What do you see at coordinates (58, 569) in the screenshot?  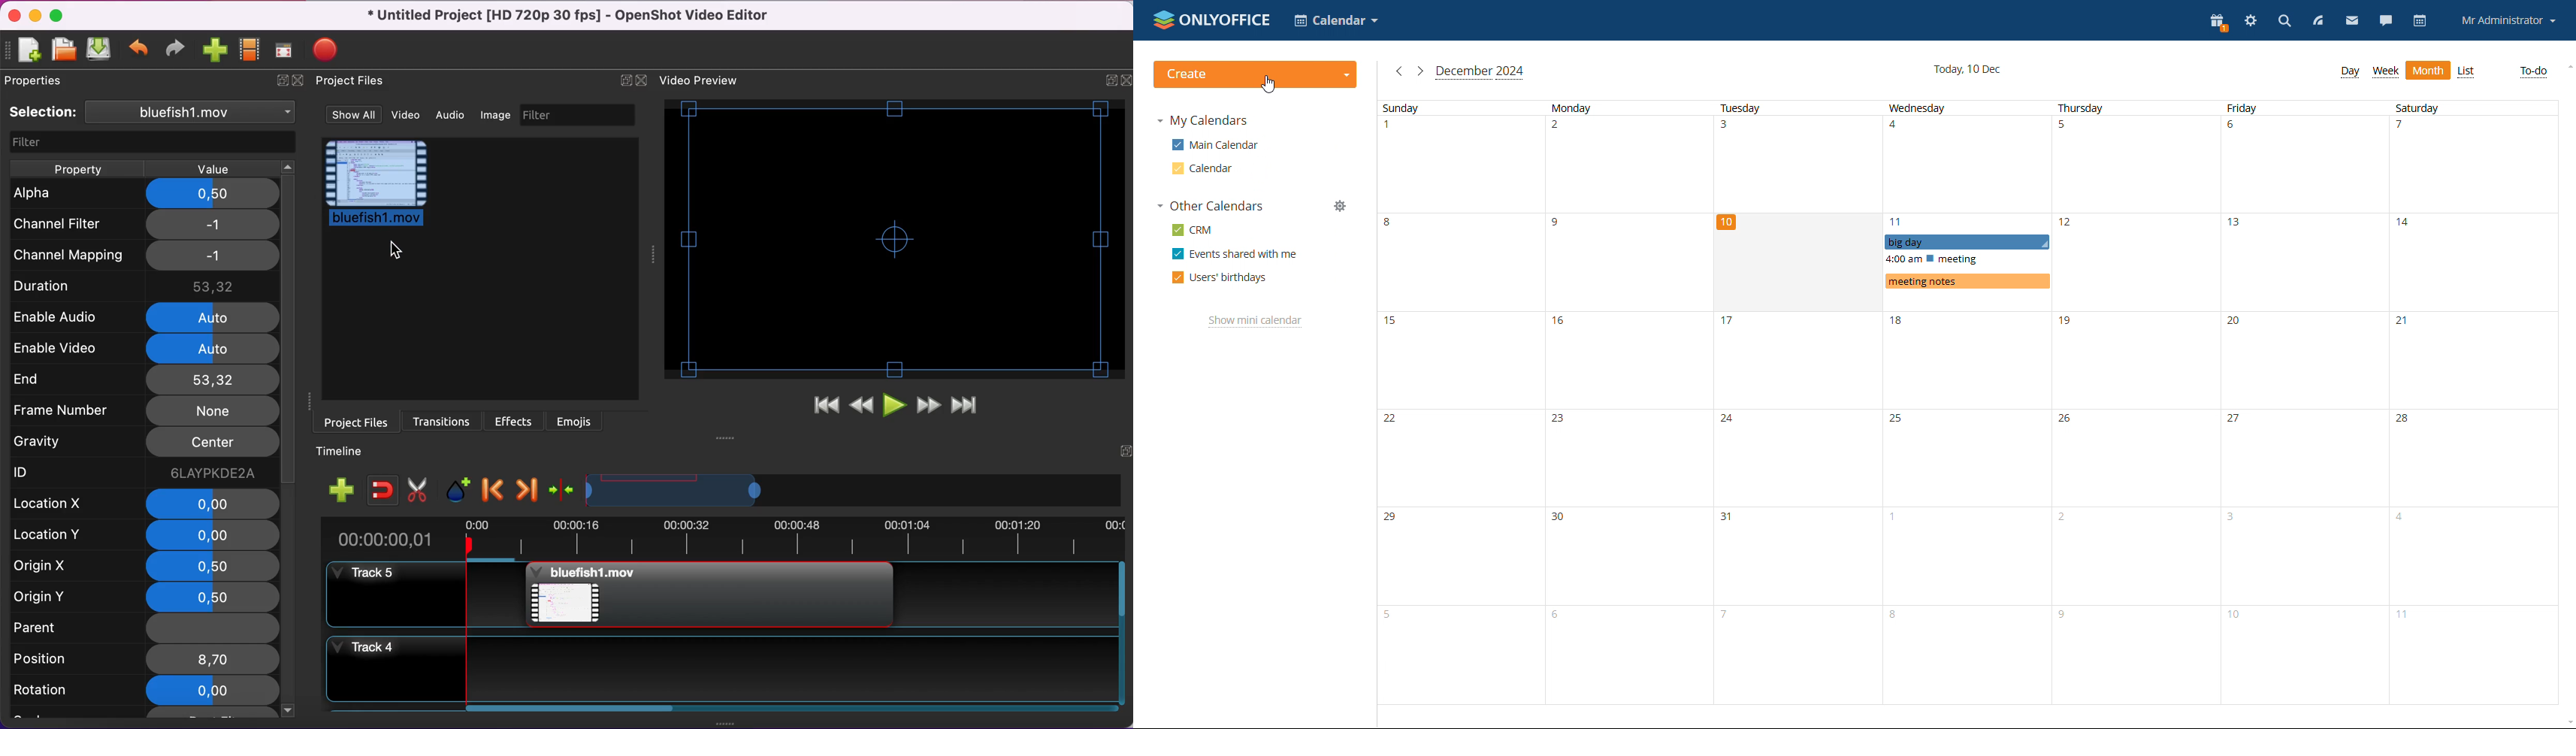 I see `rigin x` at bounding box center [58, 569].